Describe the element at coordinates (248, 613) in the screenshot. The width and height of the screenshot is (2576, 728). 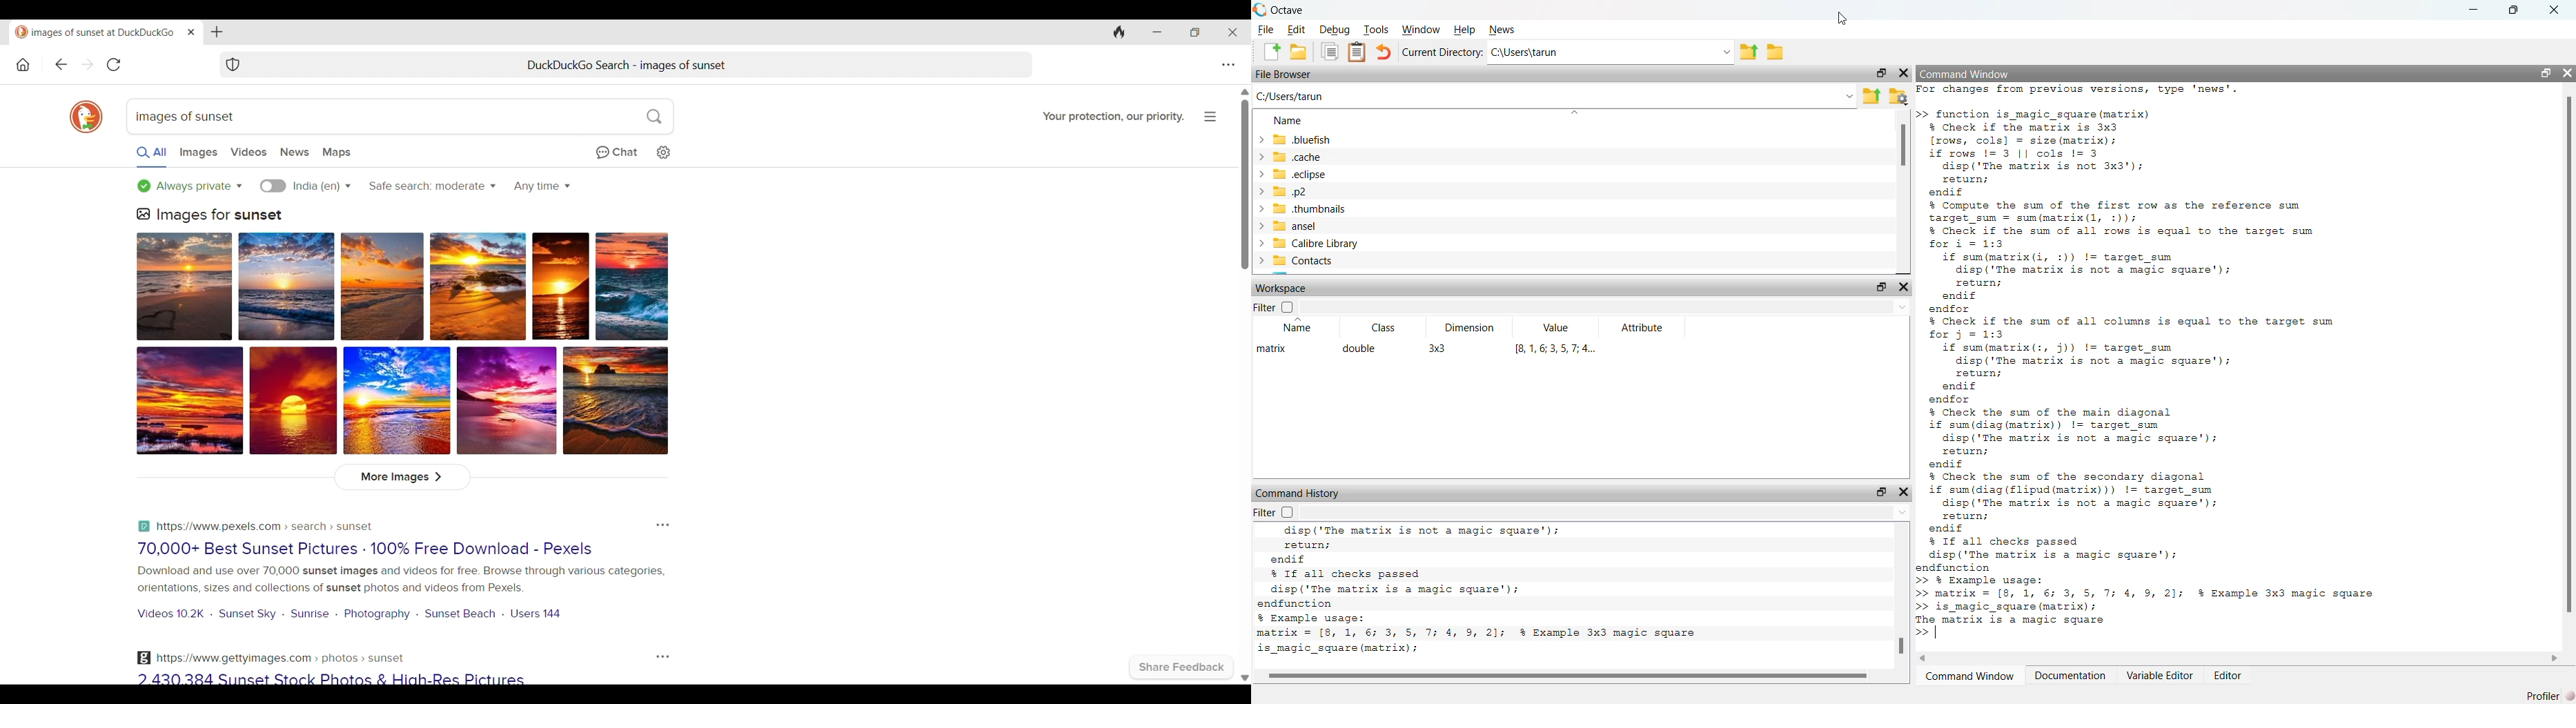
I see `Sunset sky` at that location.